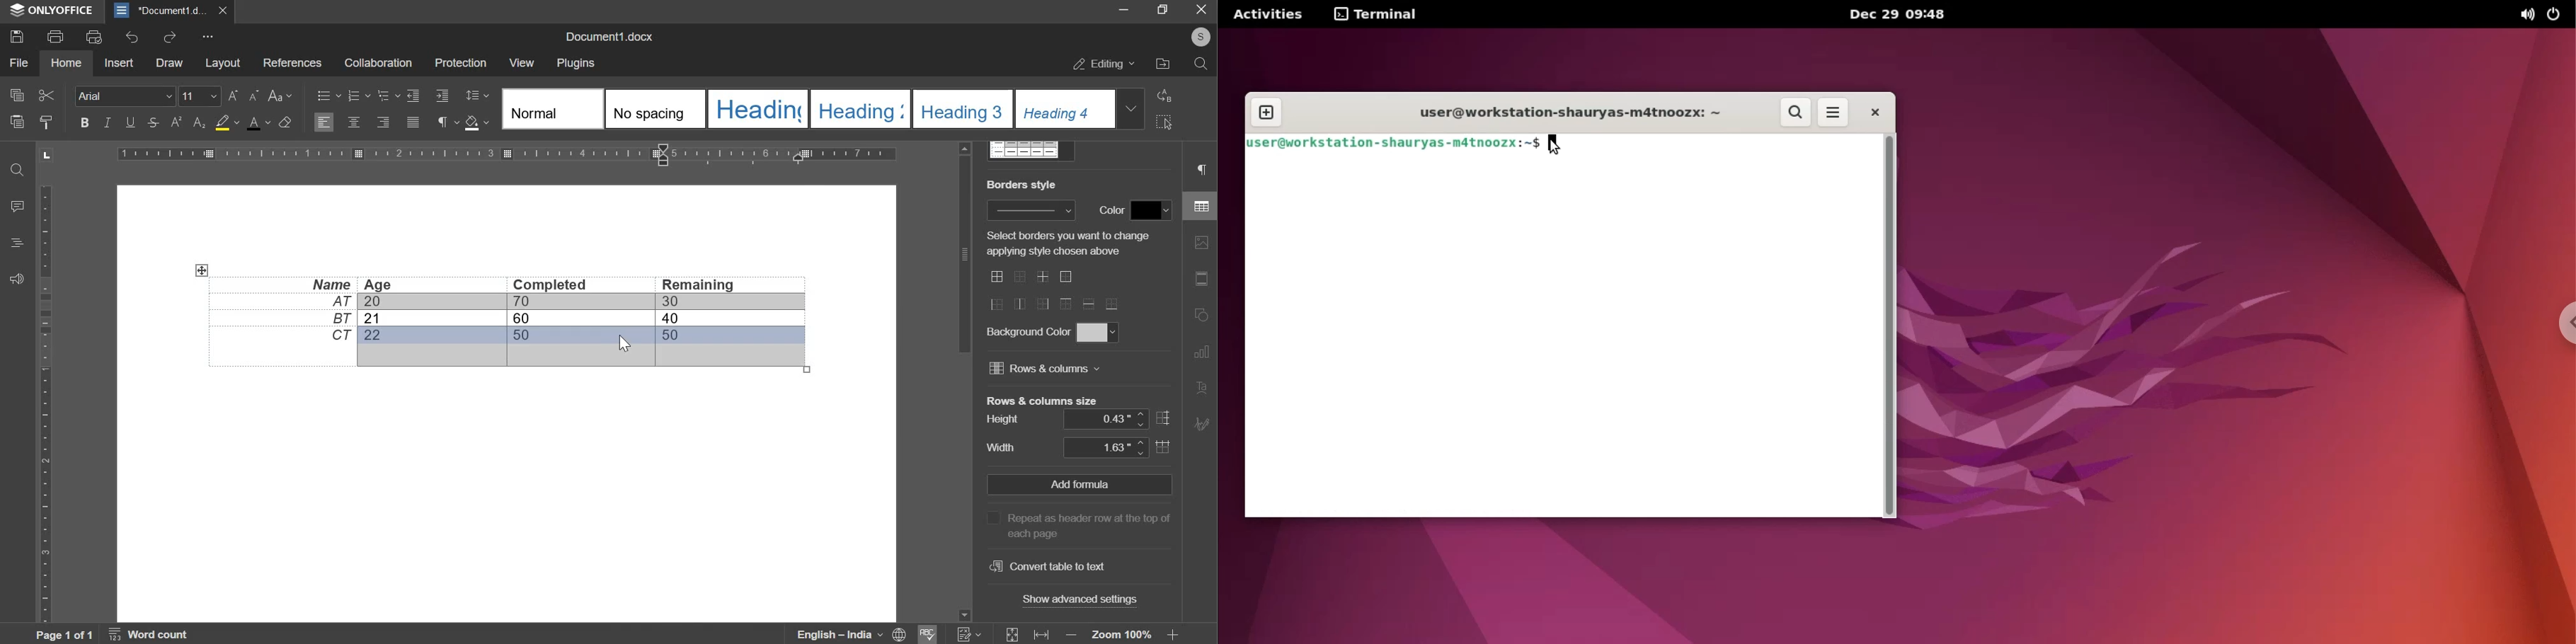  I want to click on references, so click(291, 60).